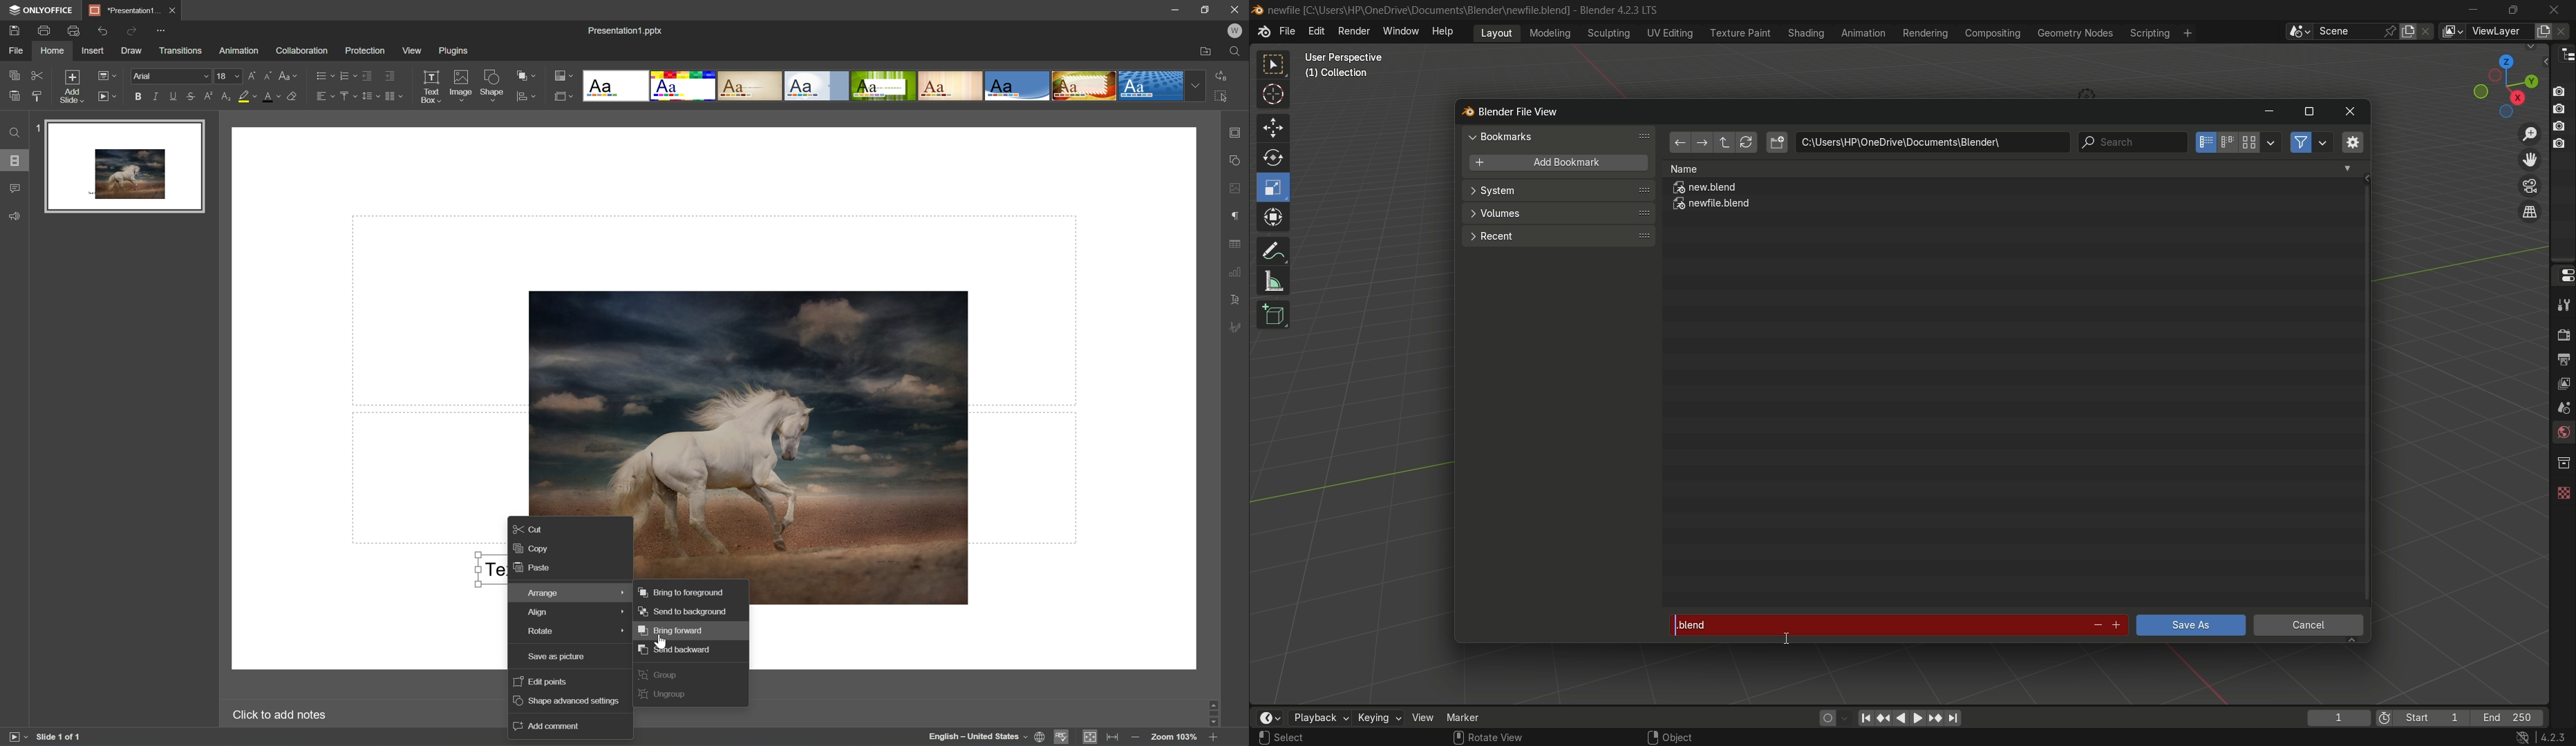 This screenshot has width=2576, height=756. I want to click on Arrange shapes, so click(524, 75).